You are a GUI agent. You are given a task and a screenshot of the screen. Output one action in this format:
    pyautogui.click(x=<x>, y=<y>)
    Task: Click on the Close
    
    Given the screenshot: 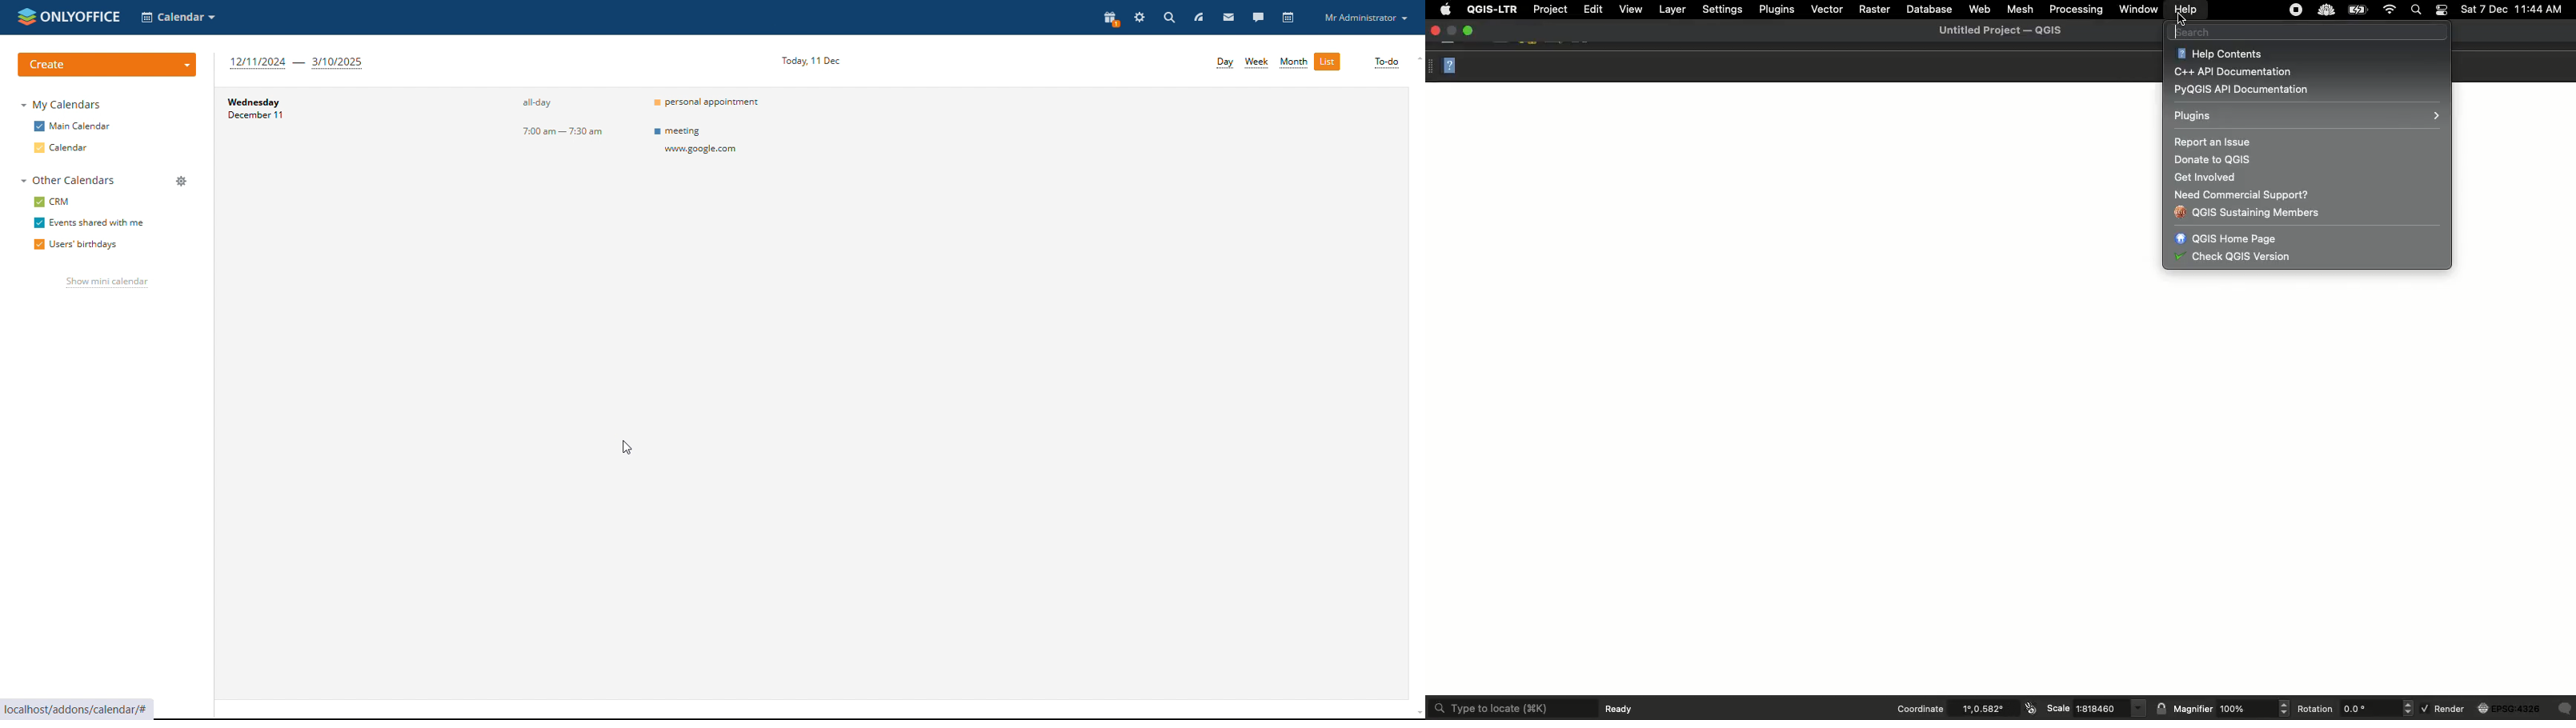 What is the action you would take?
    pyautogui.click(x=1436, y=31)
    